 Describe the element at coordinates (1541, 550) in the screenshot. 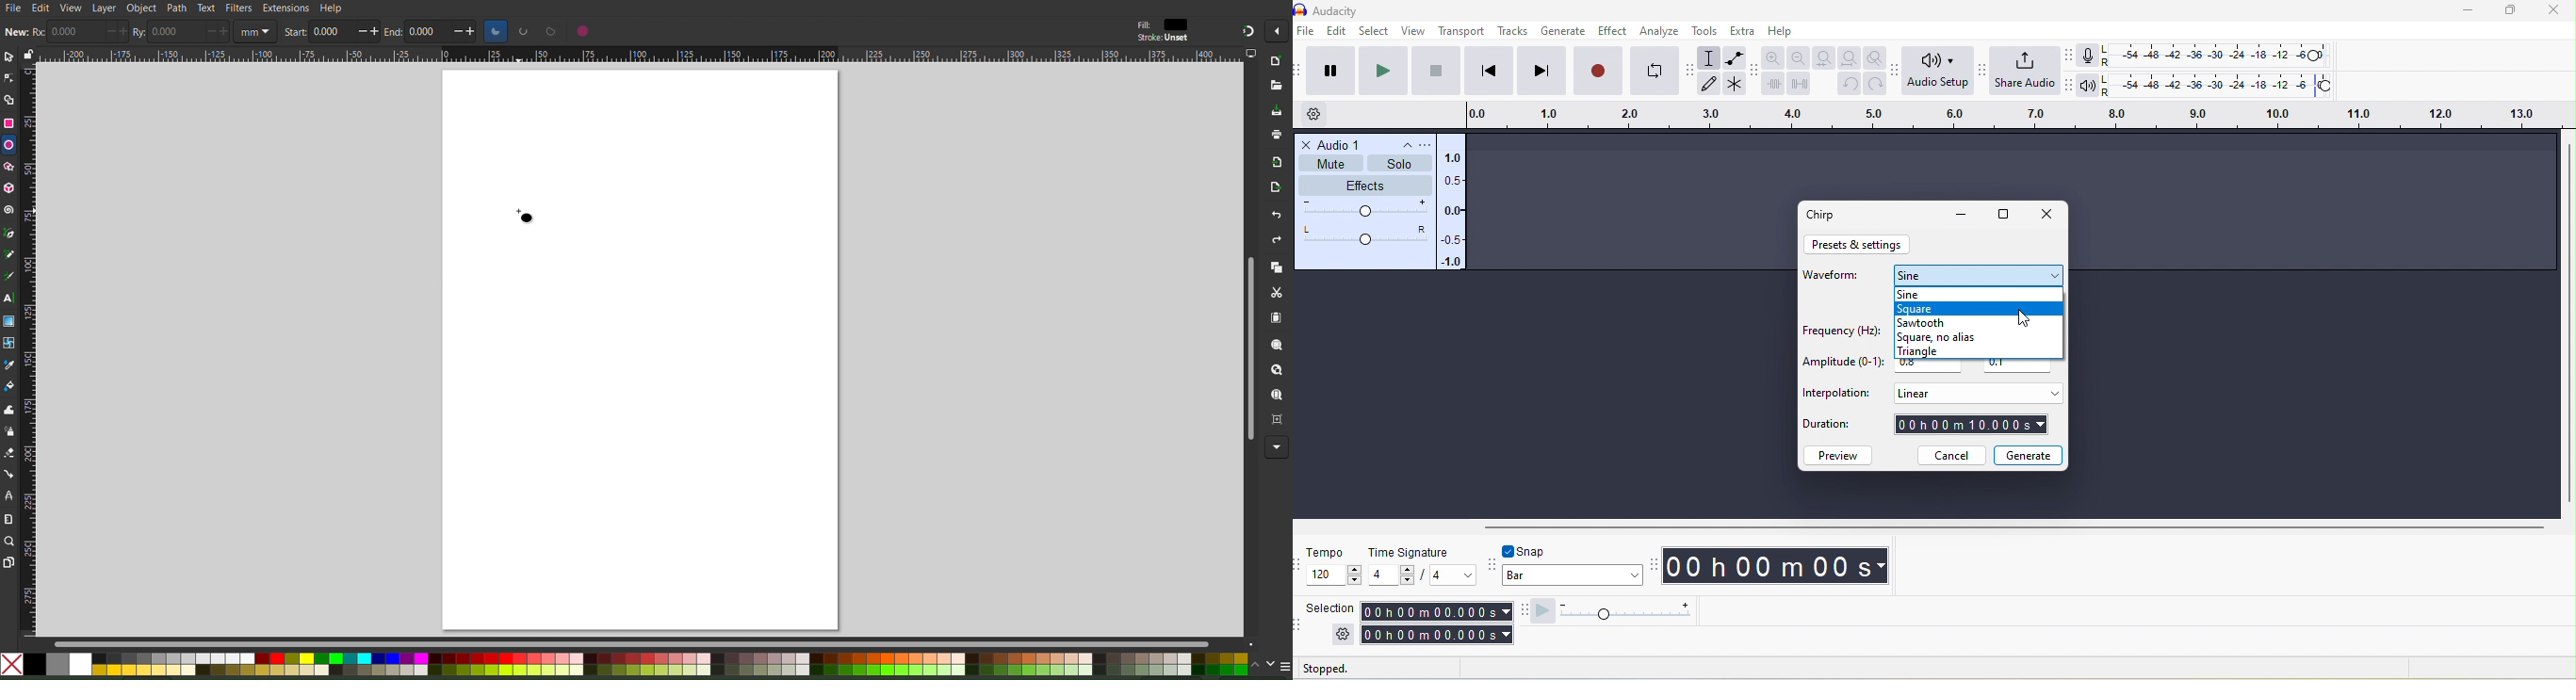

I see `snap` at that location.